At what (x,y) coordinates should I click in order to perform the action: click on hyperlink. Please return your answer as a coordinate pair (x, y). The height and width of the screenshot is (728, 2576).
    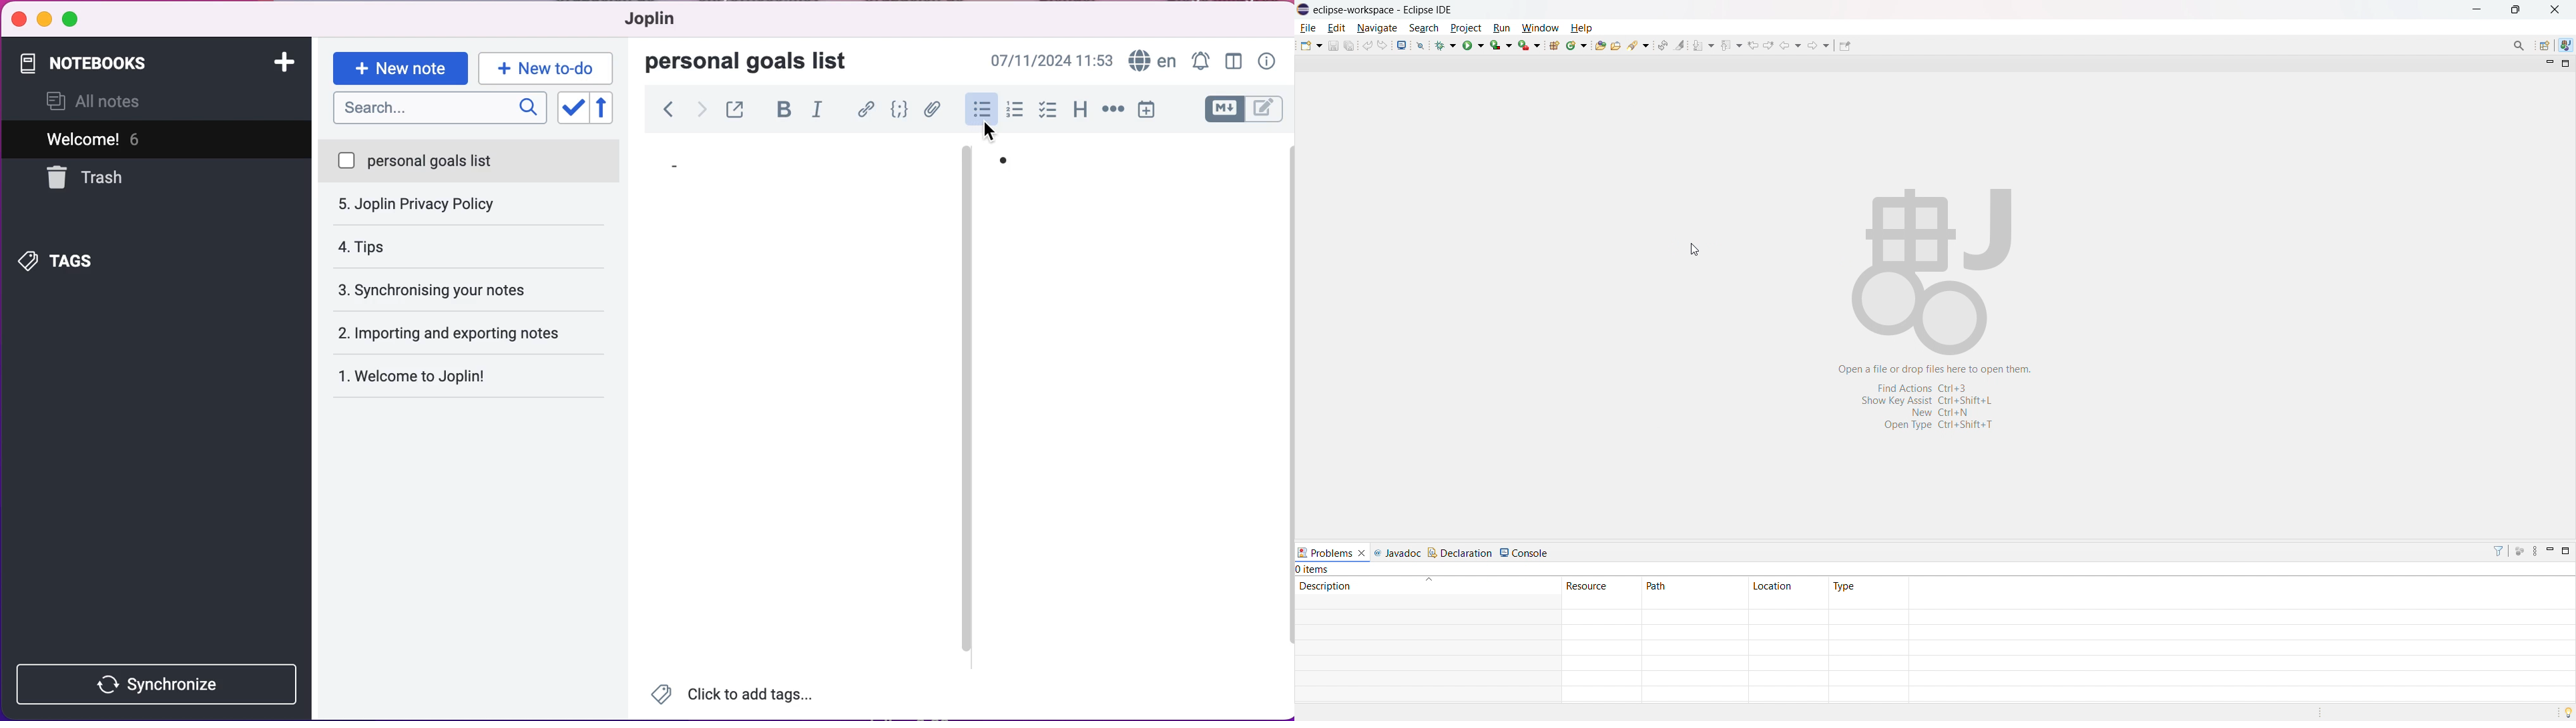
    Looking at the image, I should click on (866, 110).